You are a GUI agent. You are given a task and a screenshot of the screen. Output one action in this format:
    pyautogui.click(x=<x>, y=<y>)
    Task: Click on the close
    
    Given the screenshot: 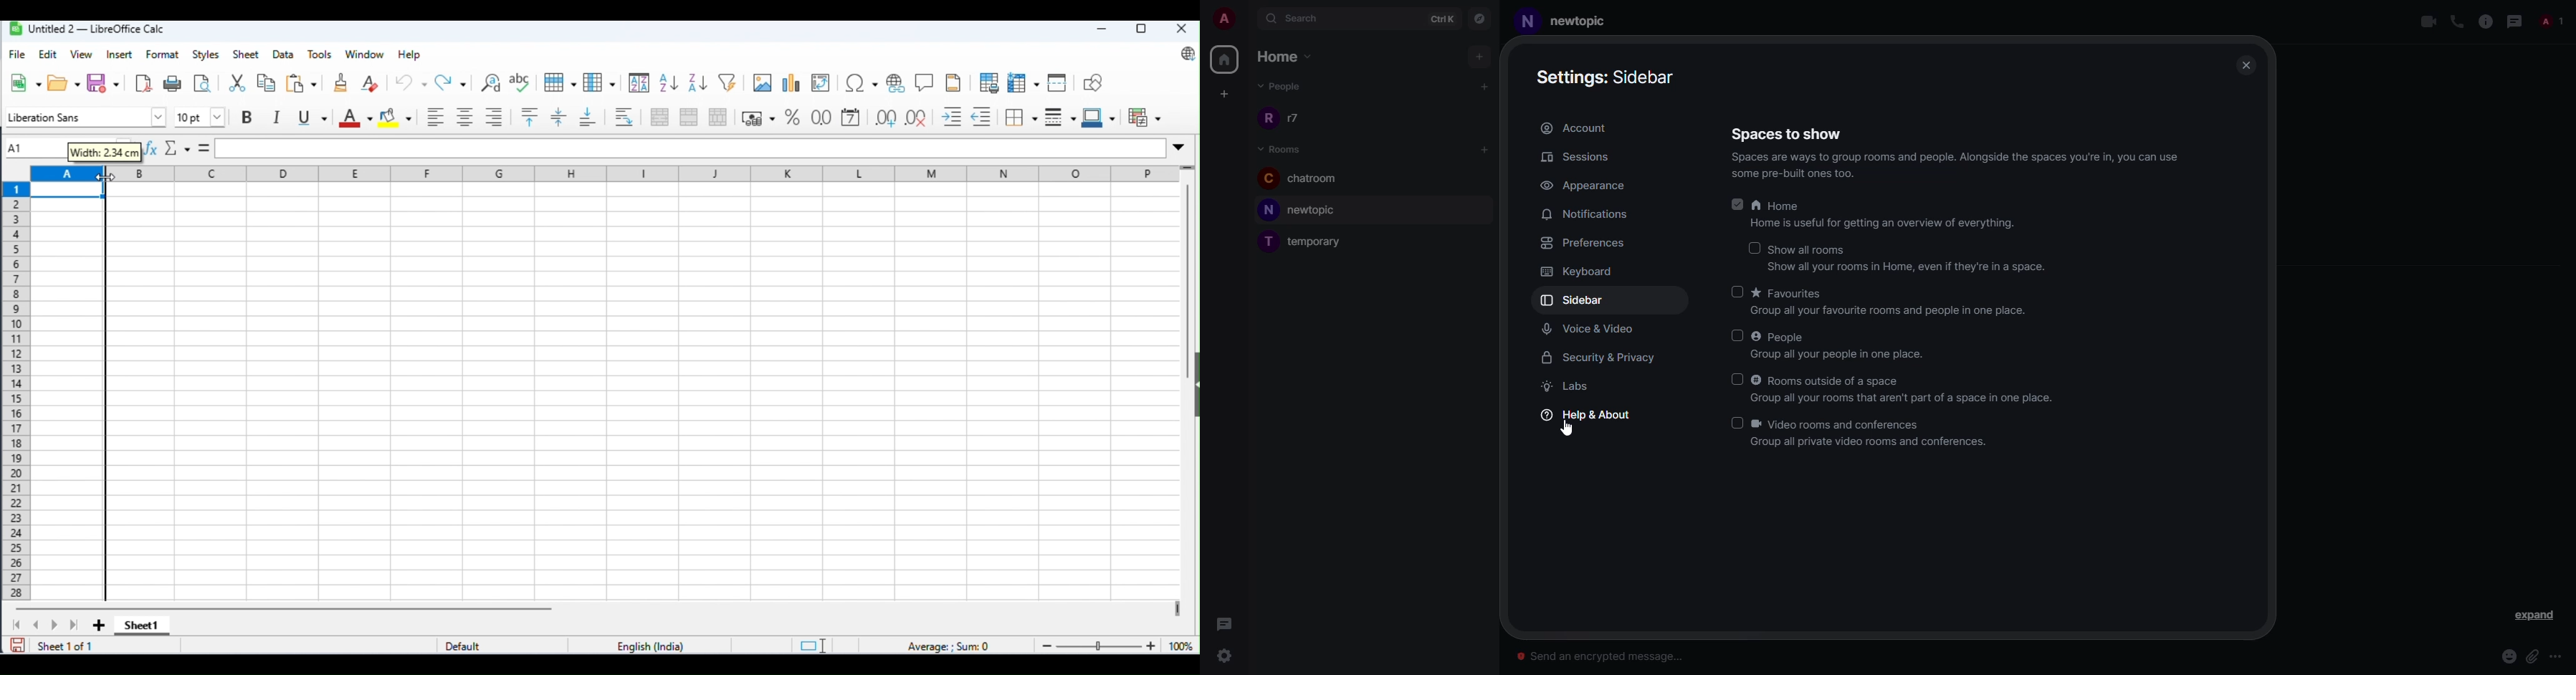 What is the action you would take?
    pyautogui.click(x=1181, y=29)
    